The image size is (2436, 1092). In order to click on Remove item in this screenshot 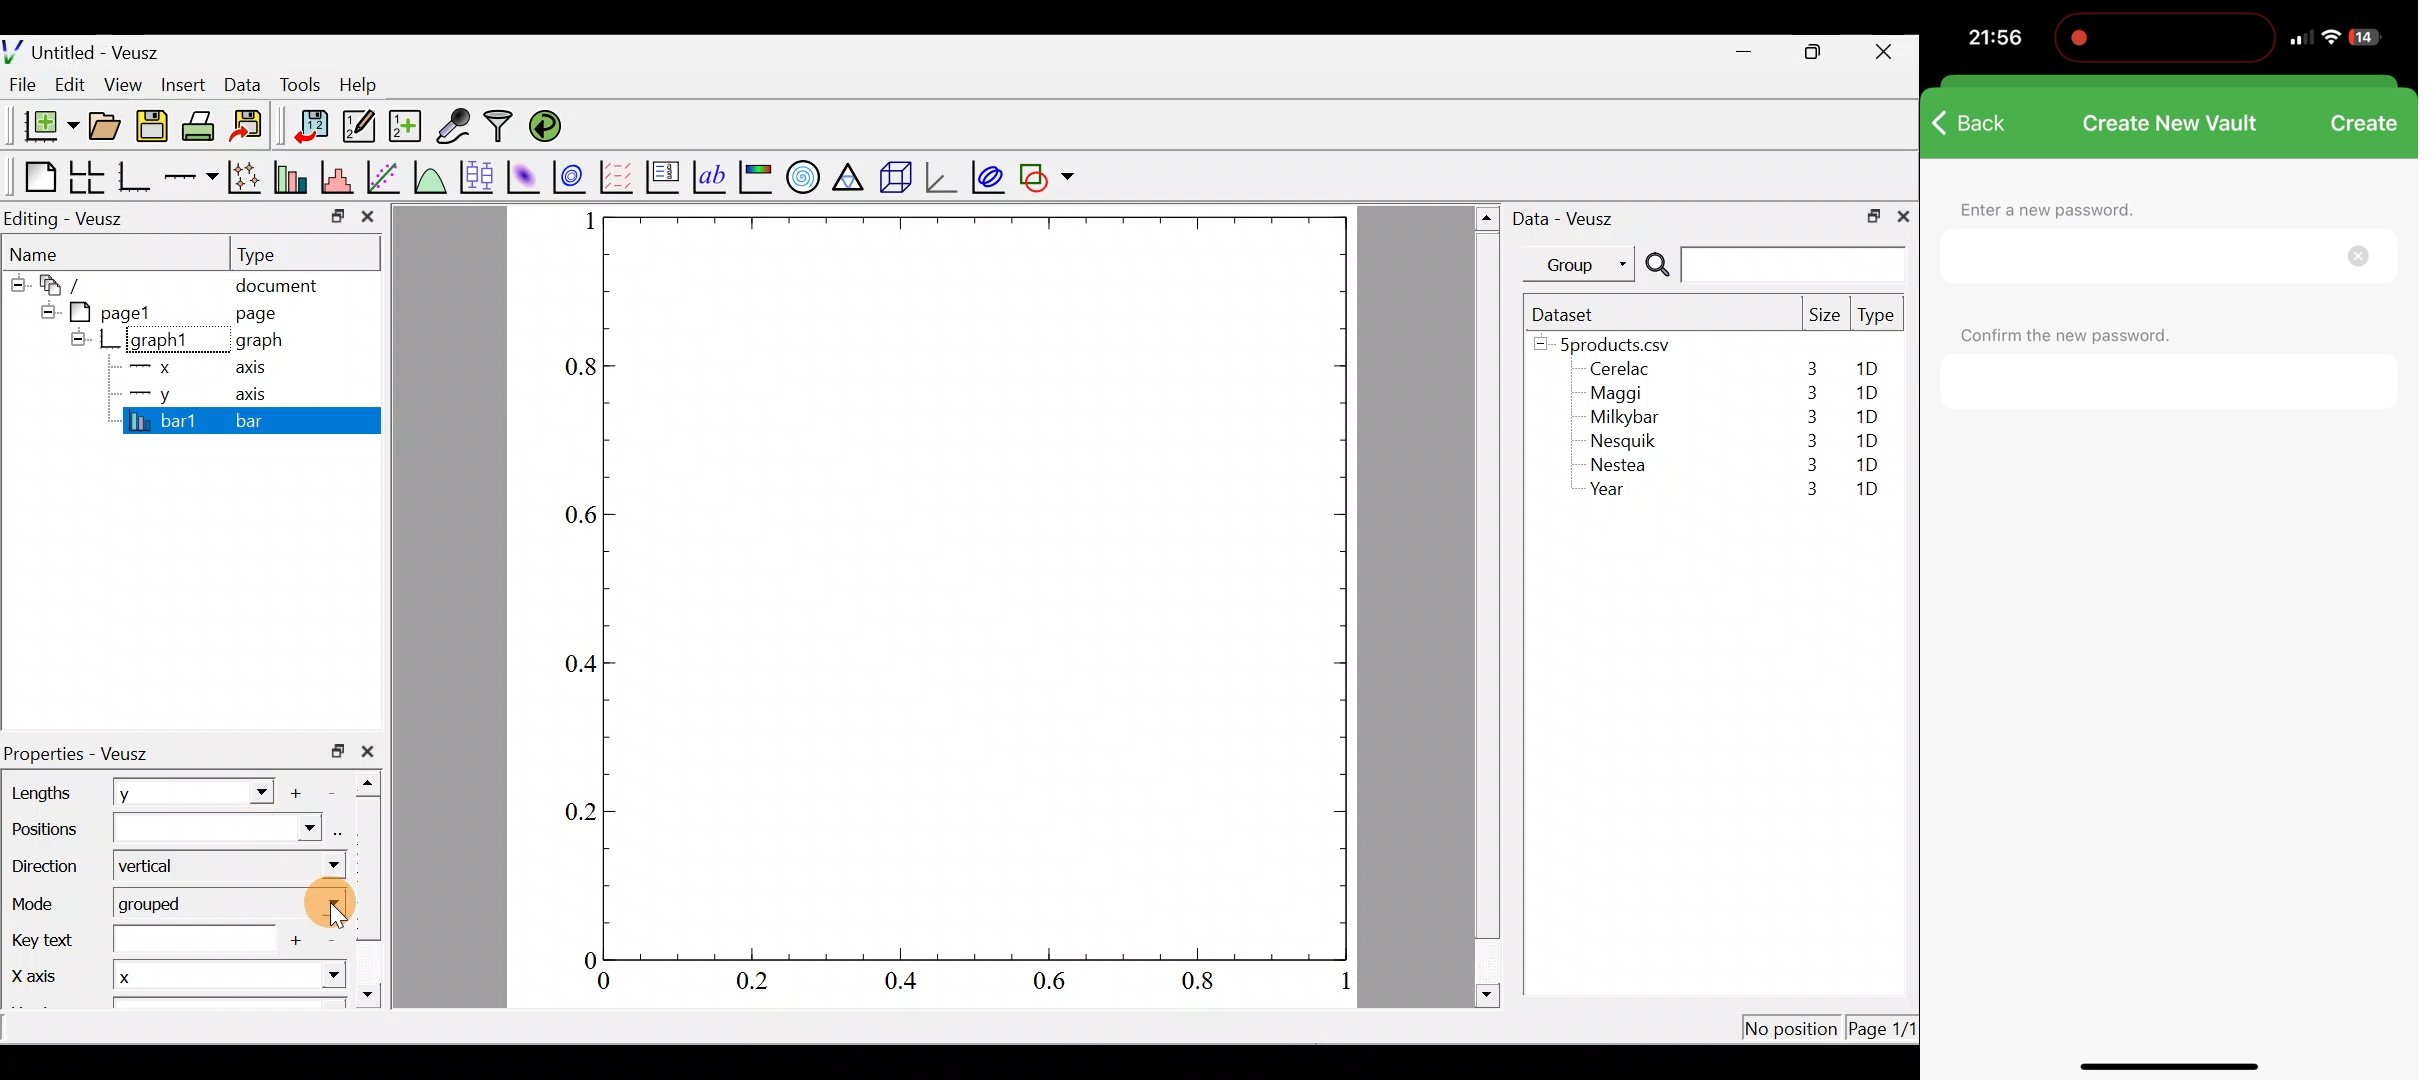, I will do `click(338, 791)`.